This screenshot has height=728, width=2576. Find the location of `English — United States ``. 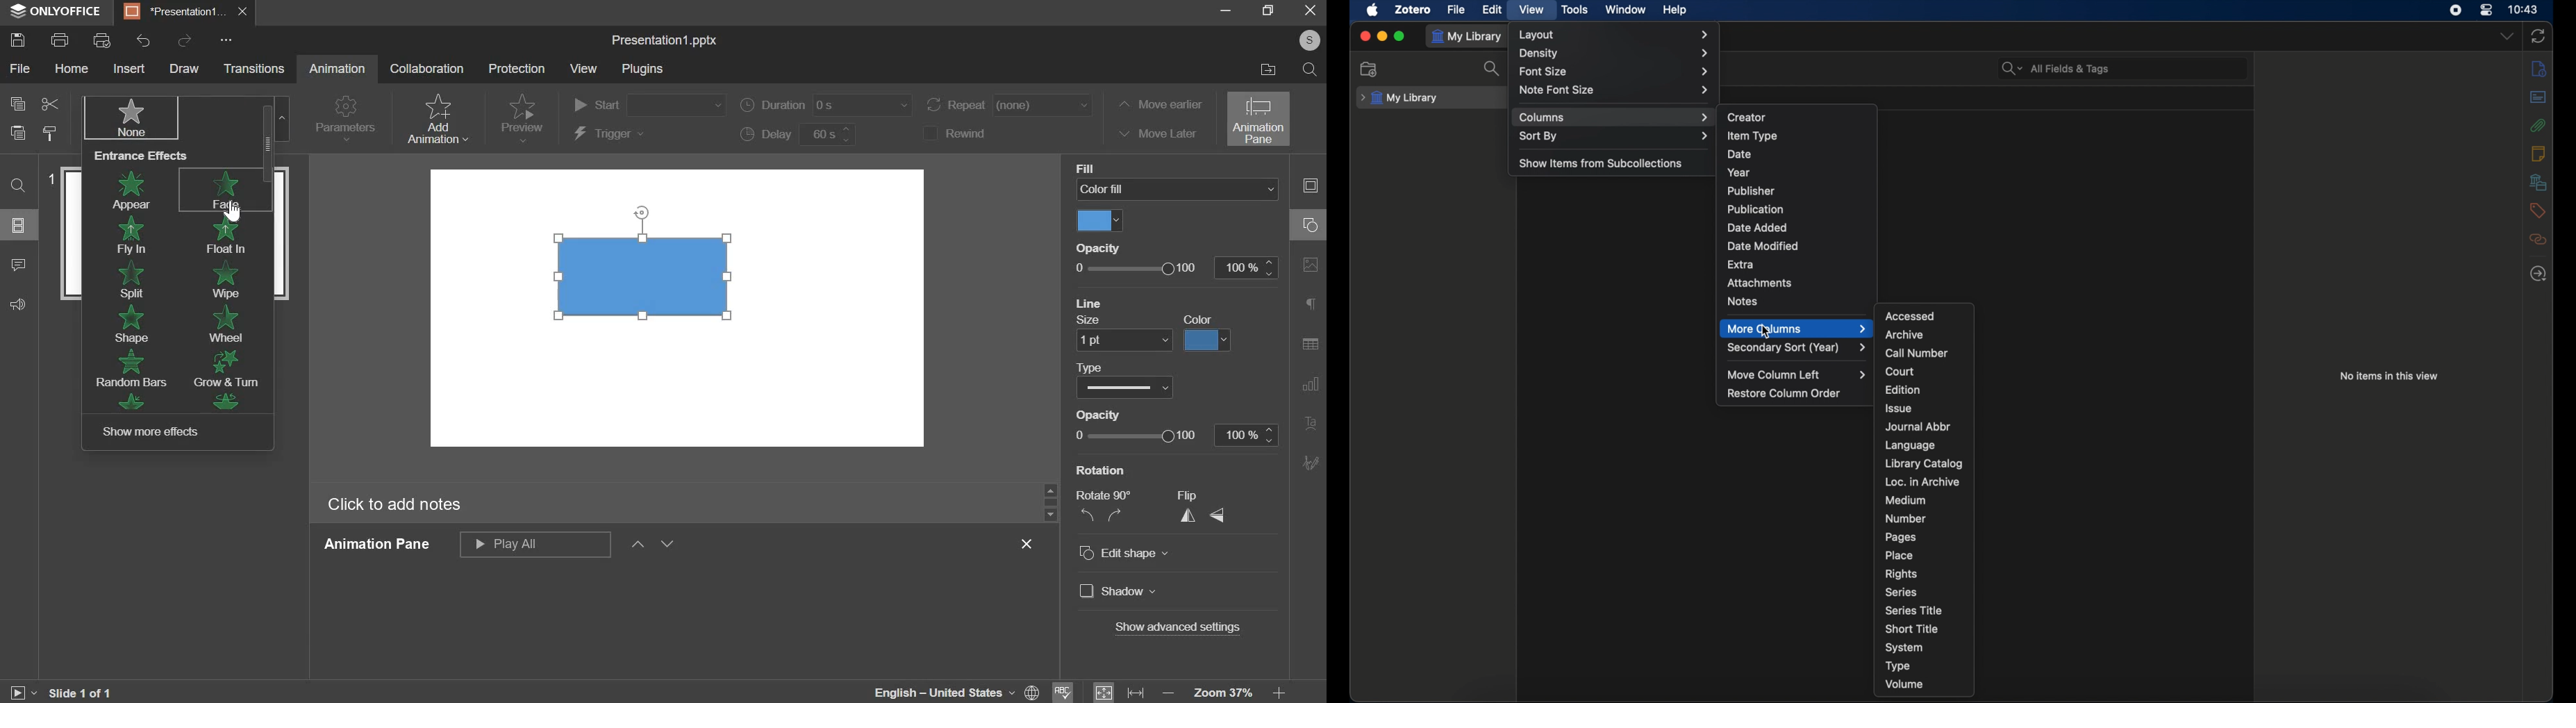

English — United States ` is located at coordinates (956, 690).